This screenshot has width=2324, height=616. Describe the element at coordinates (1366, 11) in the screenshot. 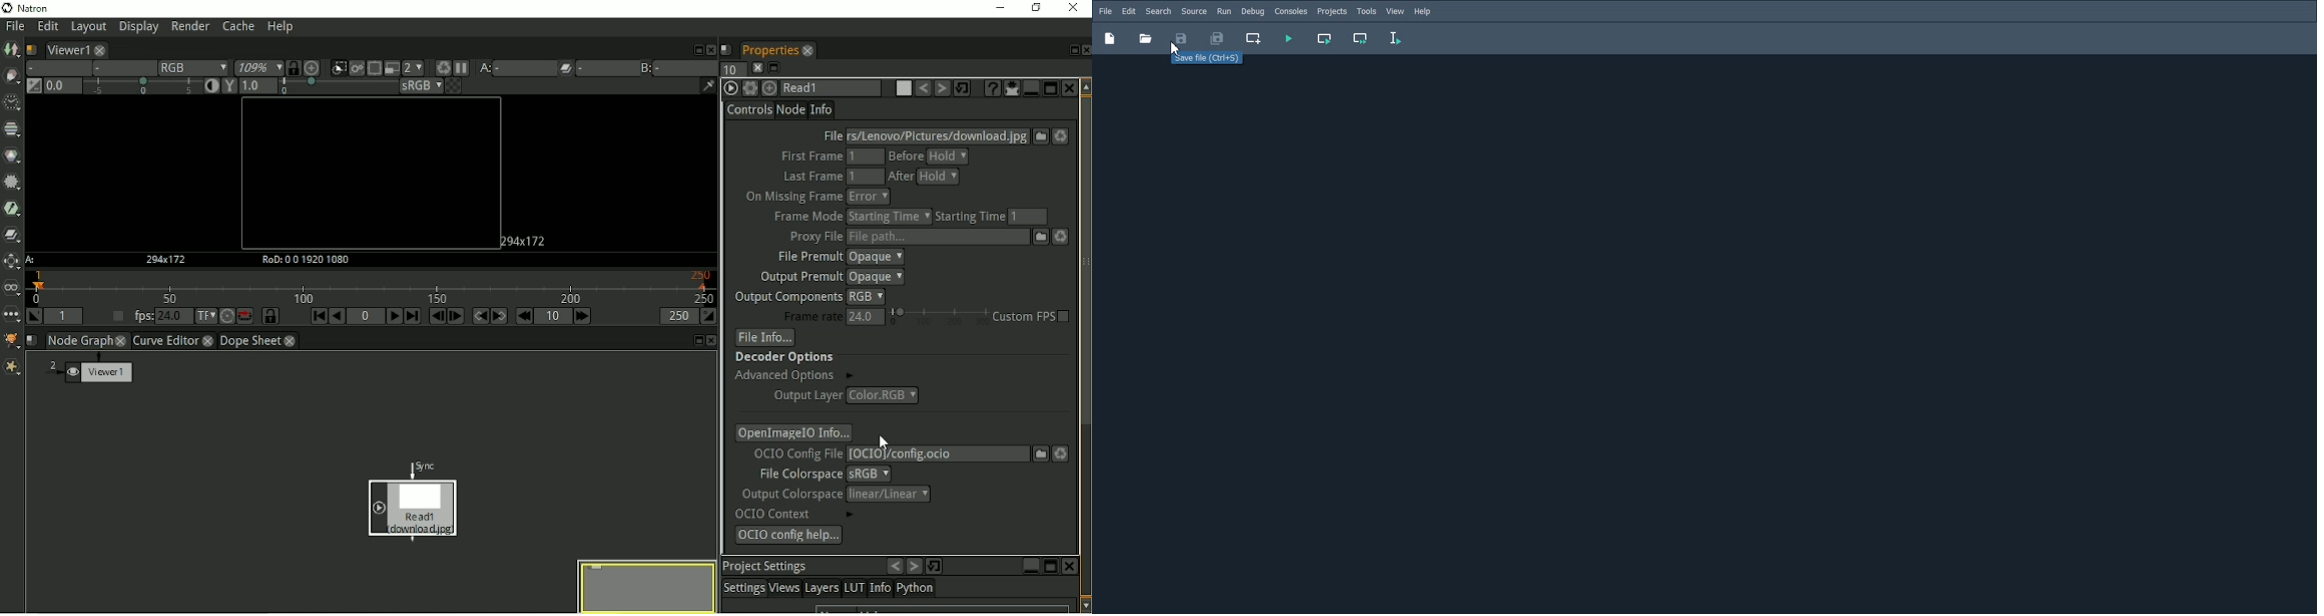

I see `Tools` at that location.